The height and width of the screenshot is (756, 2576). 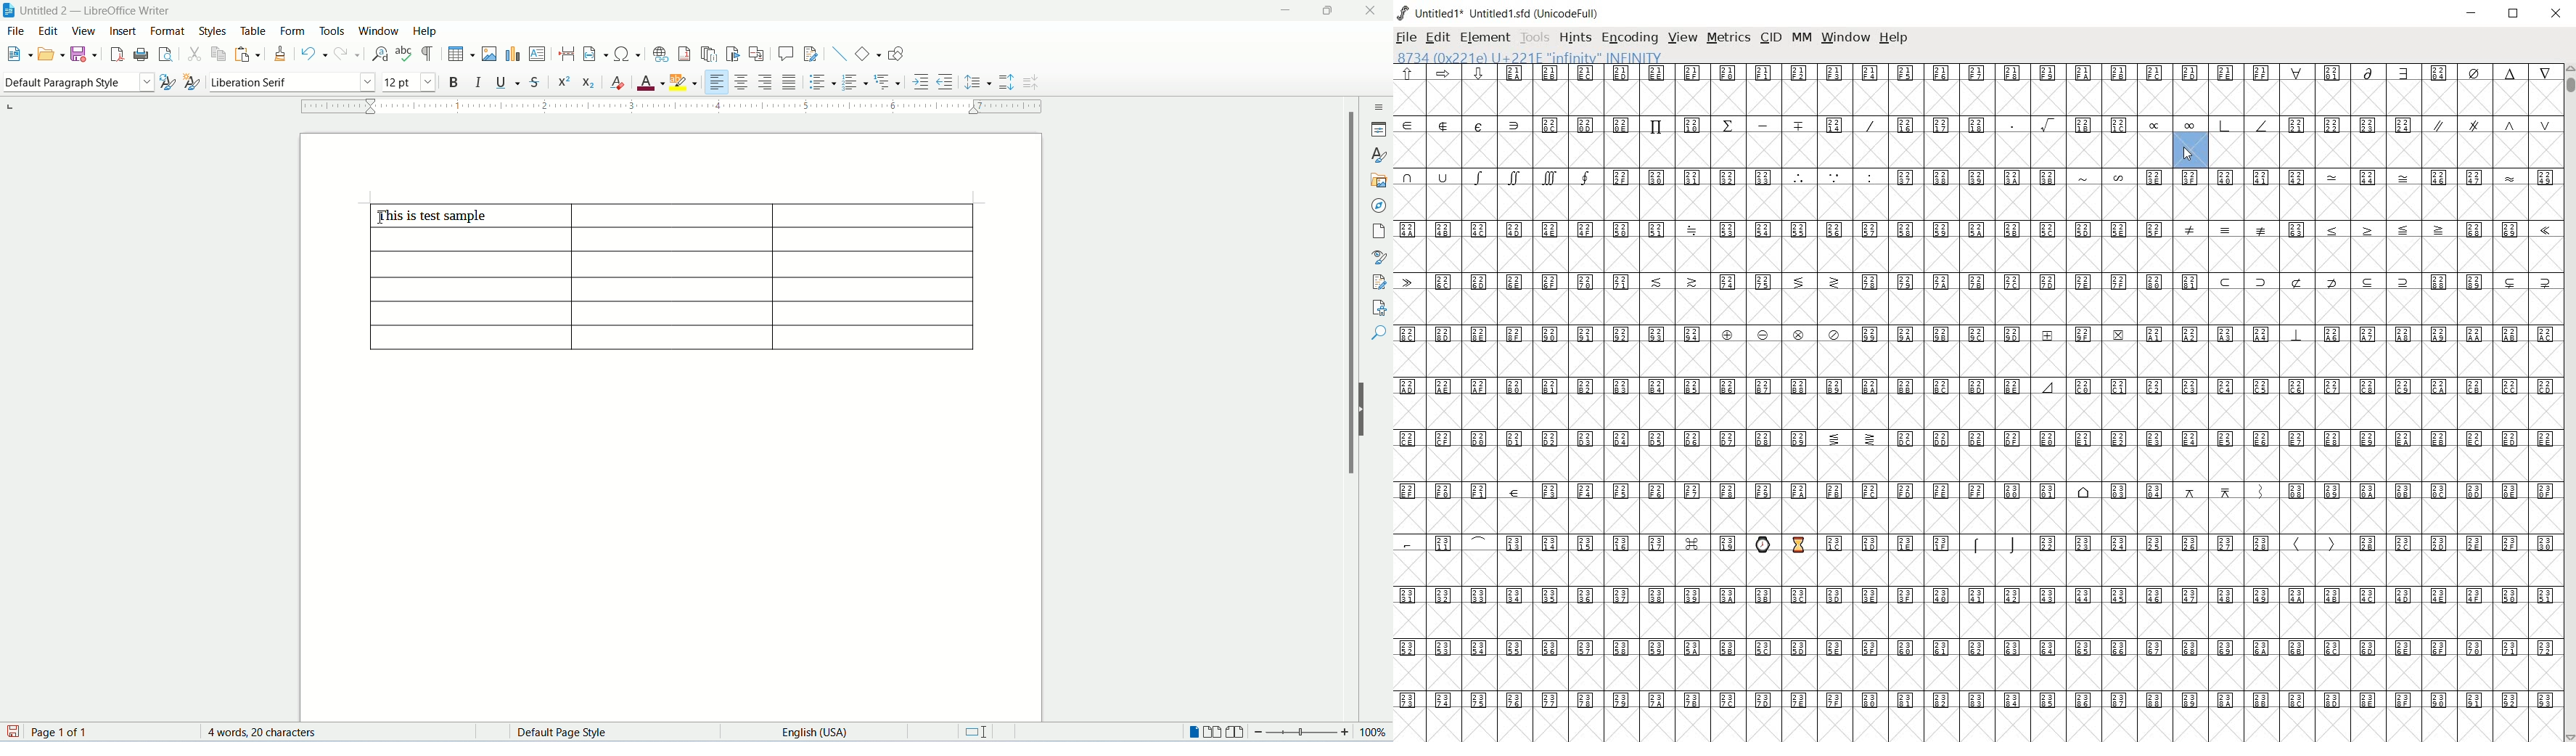 I want to click on symbols, so click(x=2314, y=544).